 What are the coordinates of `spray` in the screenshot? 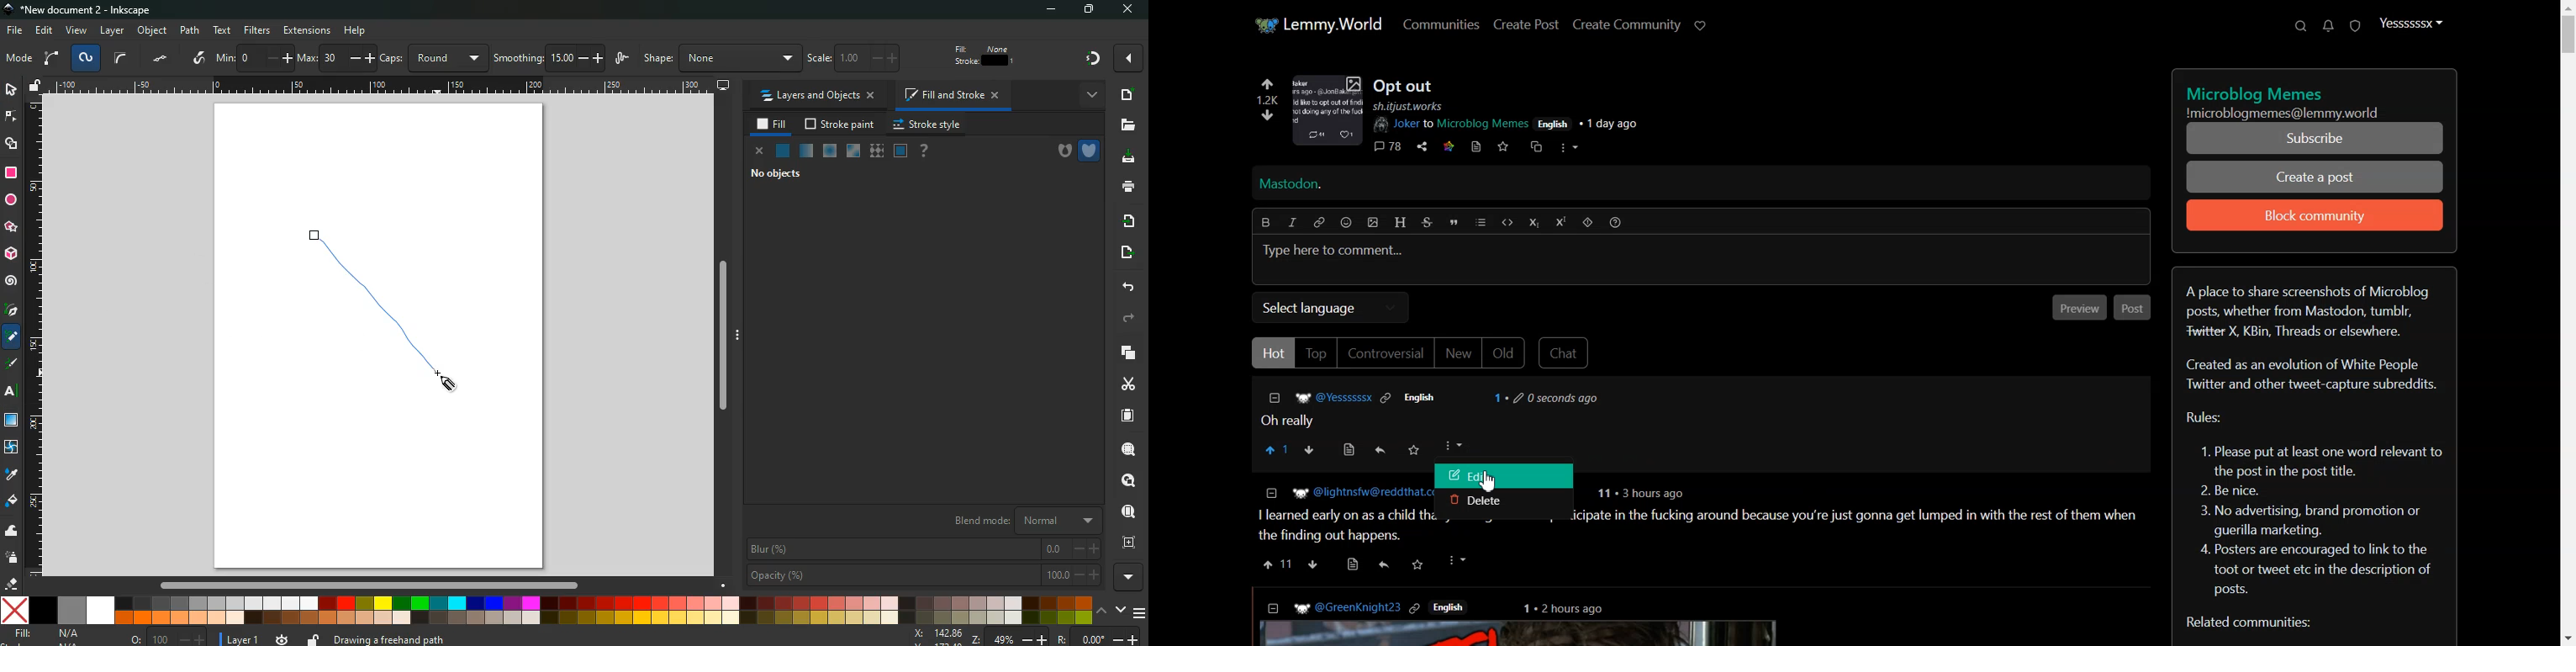 It's located at (13, 559).